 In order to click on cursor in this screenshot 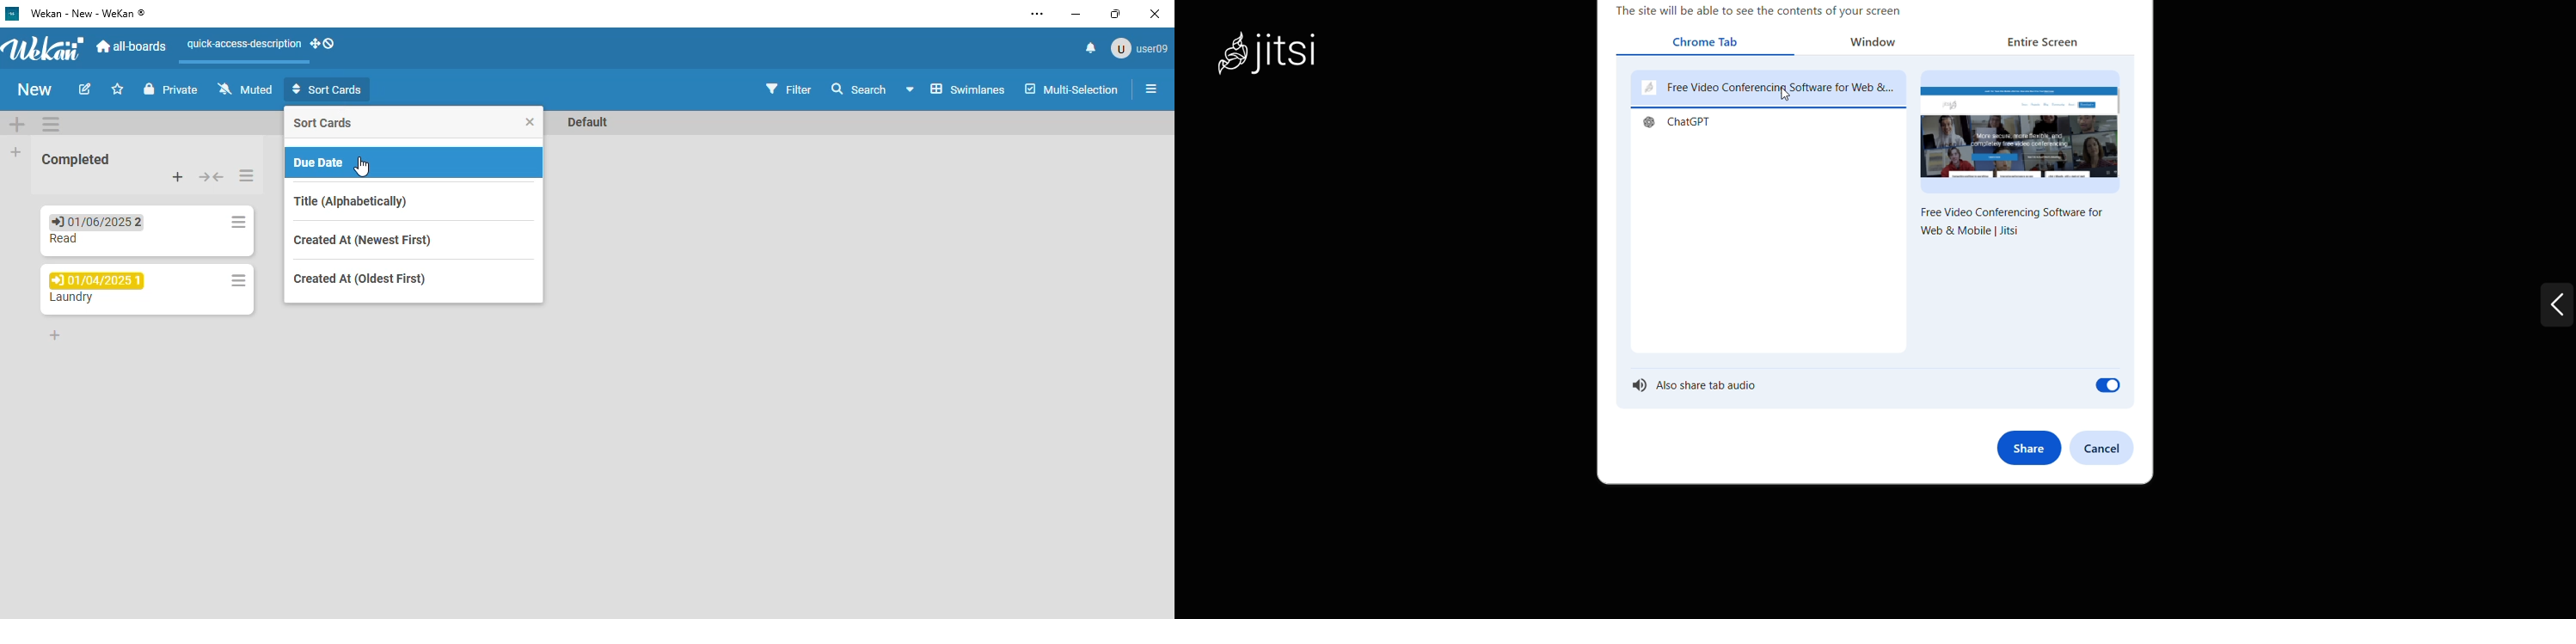, I will do `click(361, 166)`.